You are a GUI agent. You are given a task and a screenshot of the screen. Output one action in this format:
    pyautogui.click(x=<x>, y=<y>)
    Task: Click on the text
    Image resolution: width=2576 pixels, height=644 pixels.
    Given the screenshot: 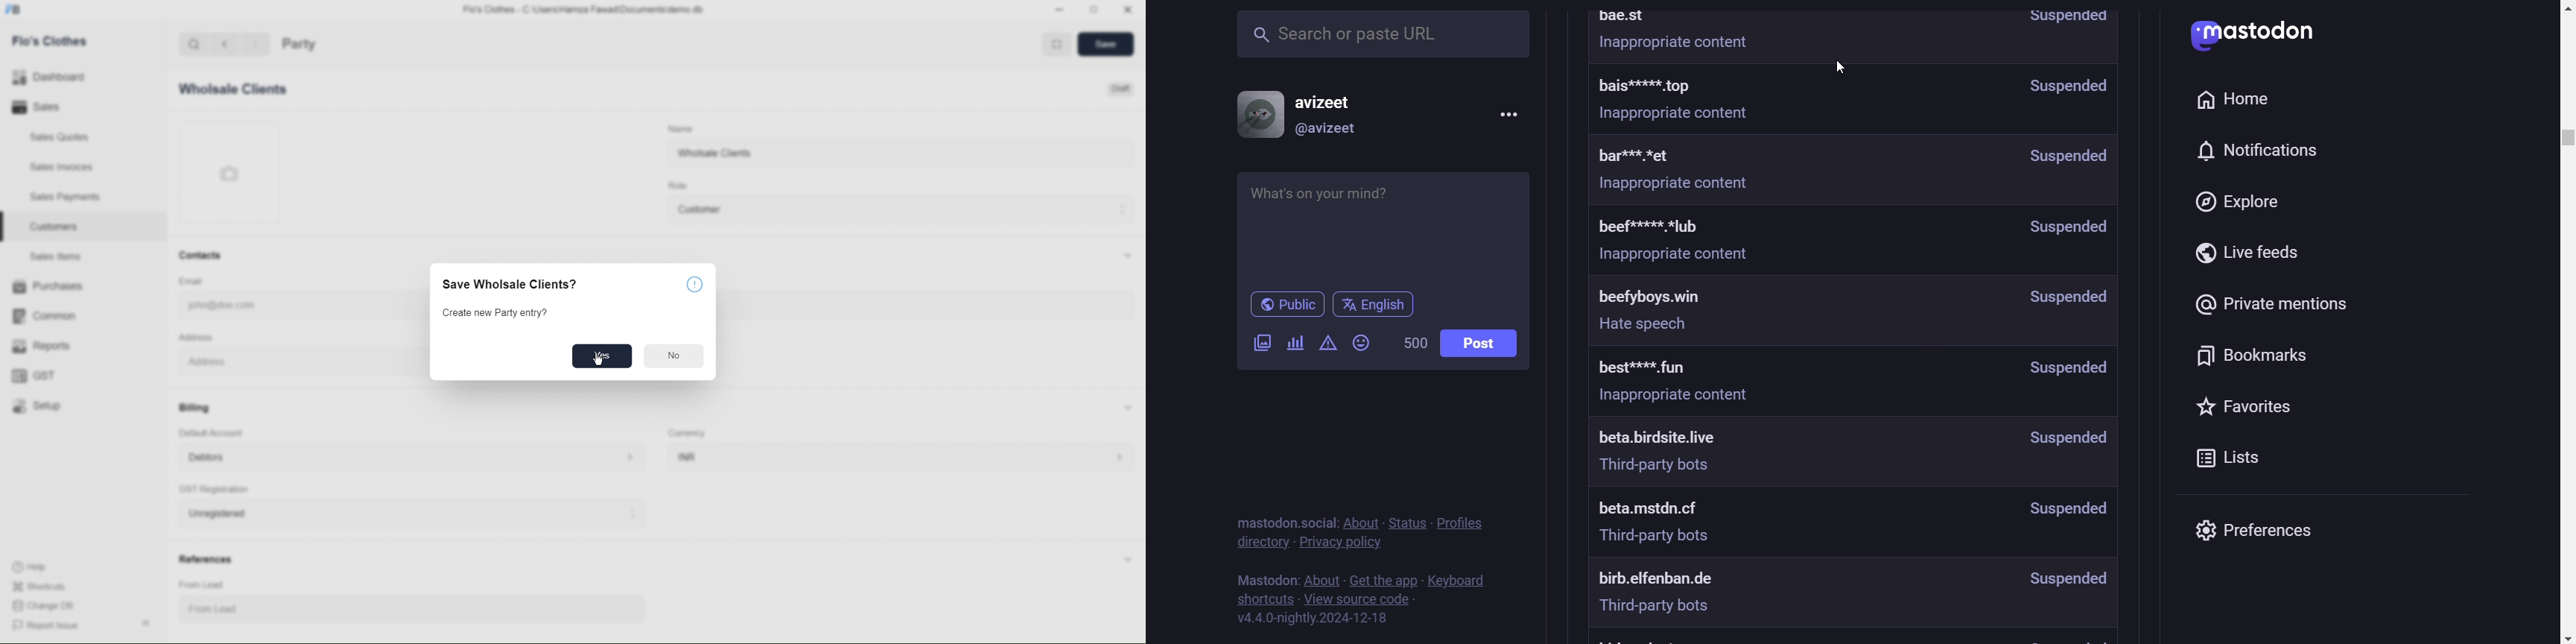 What is the action you would take?
    pyautogui.click(x=1264, y=576)
    